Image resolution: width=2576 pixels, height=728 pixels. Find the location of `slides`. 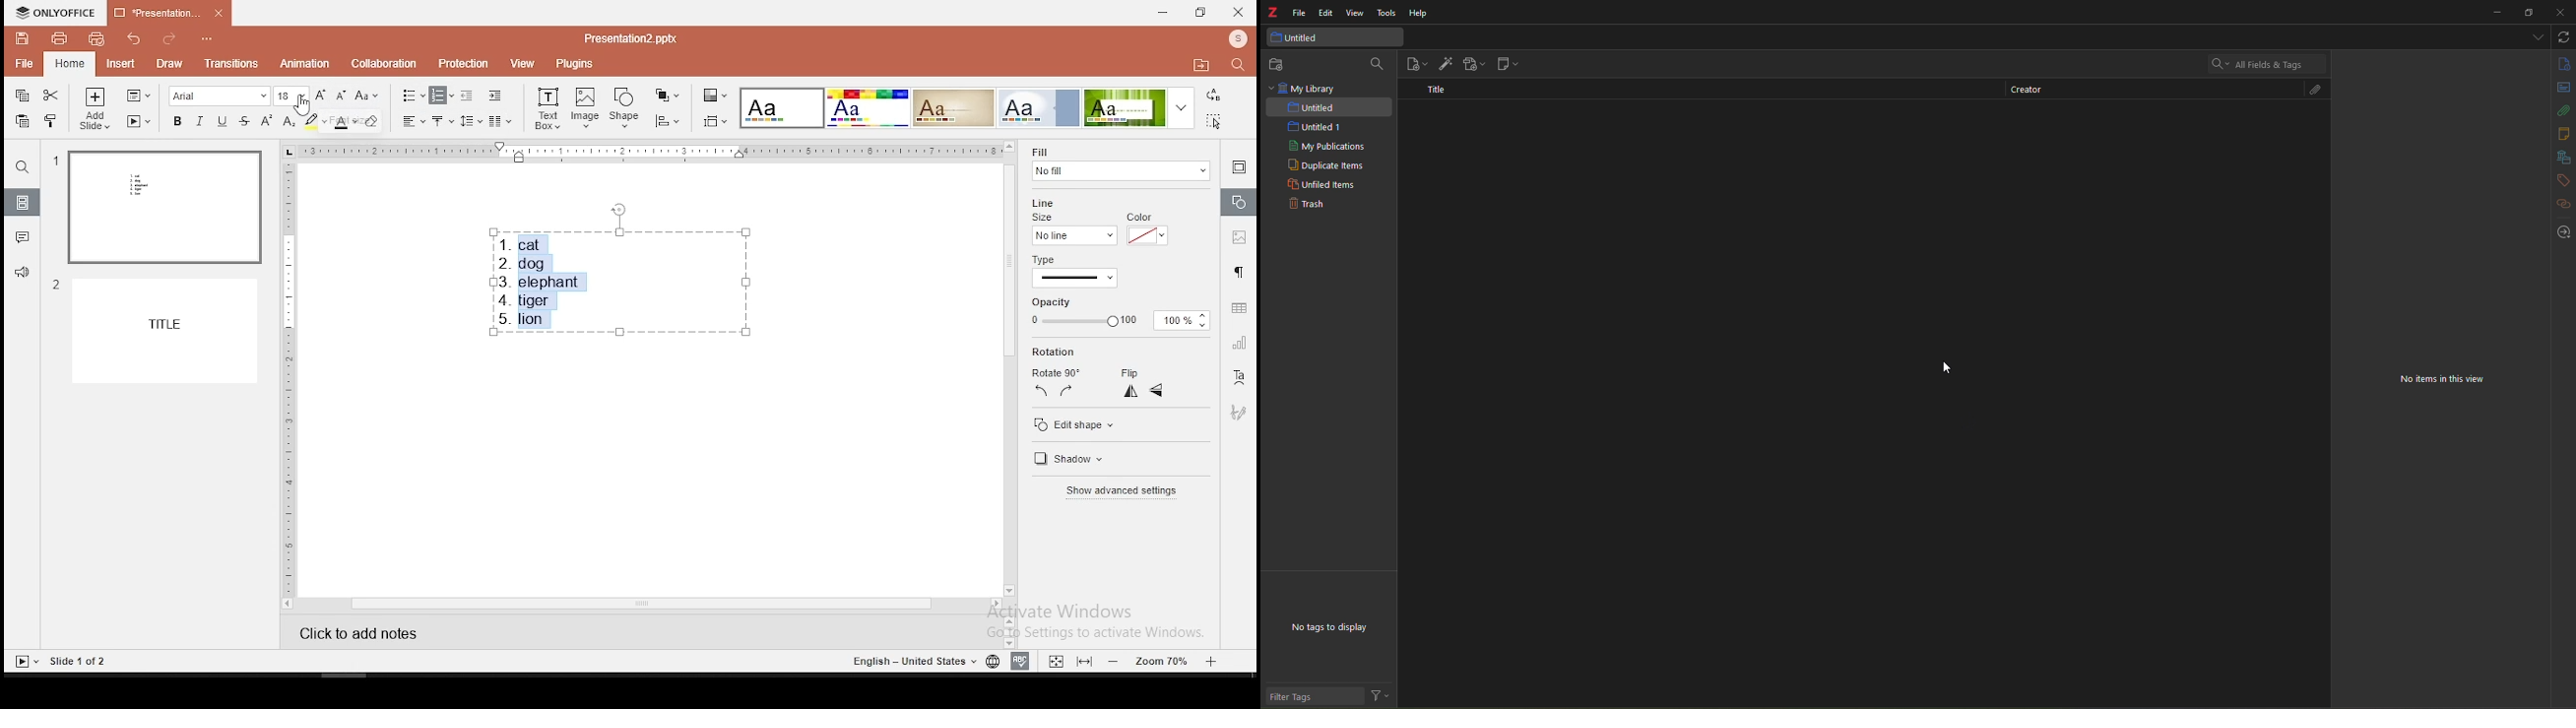

slides is located at coordinates (22, 203).